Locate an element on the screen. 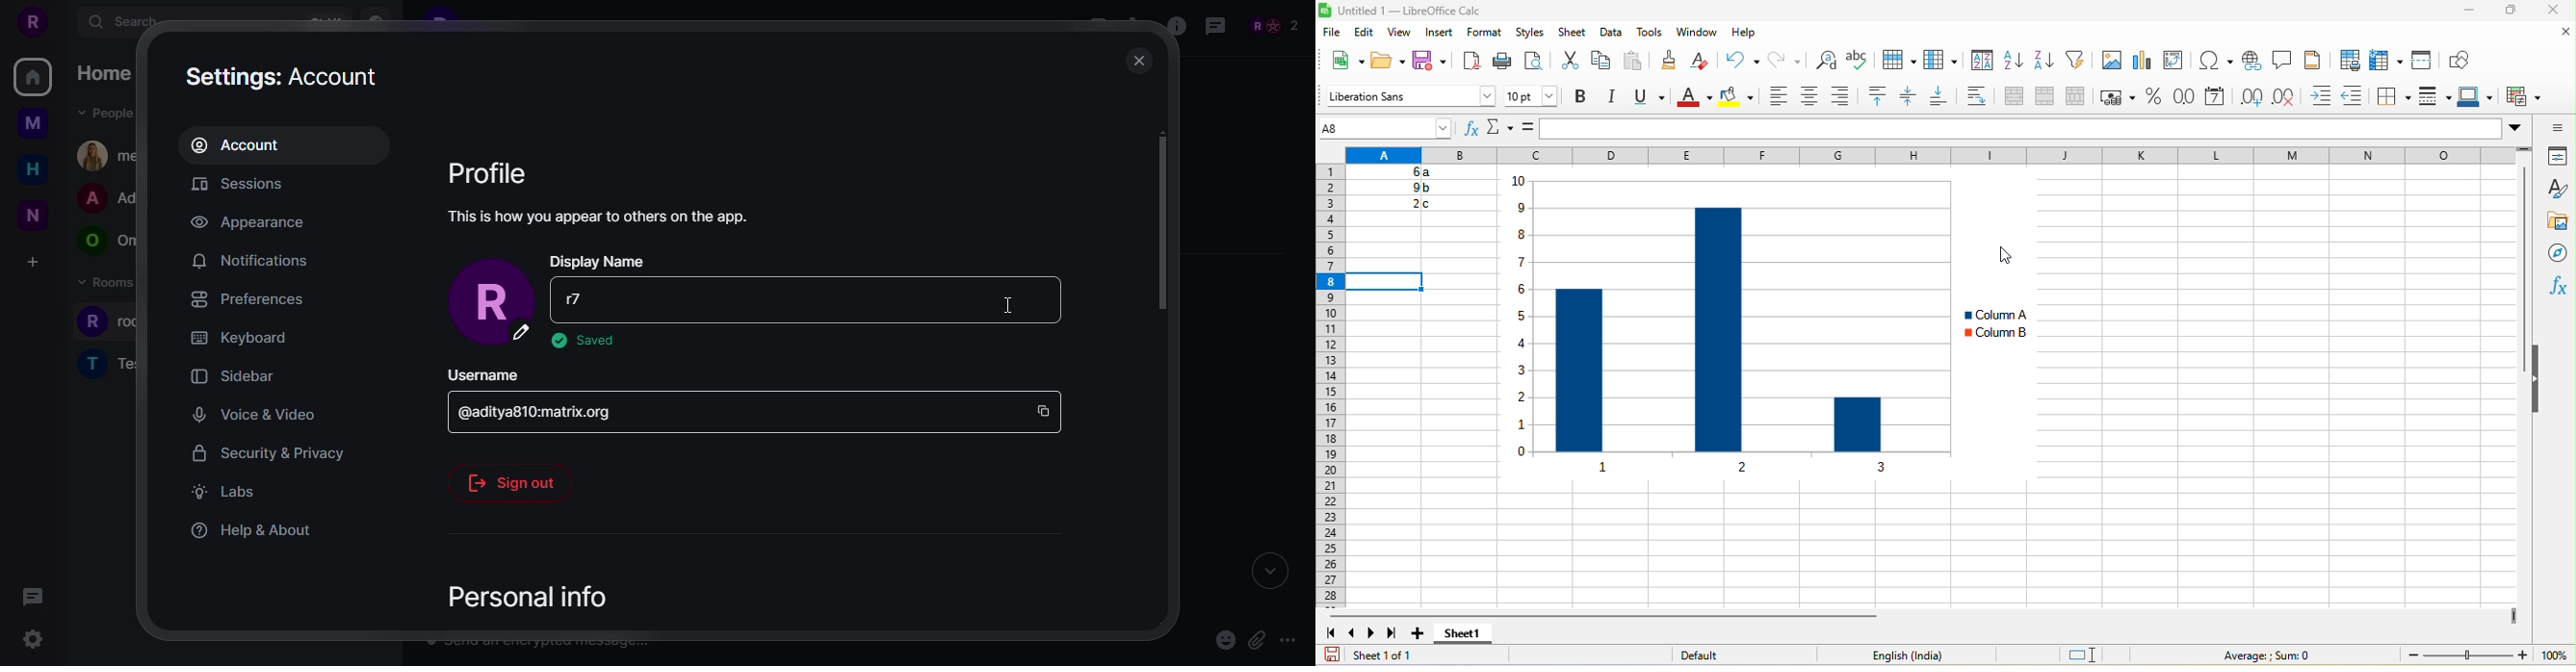  vertical scroll bar is located at coordinates (2522, 271).